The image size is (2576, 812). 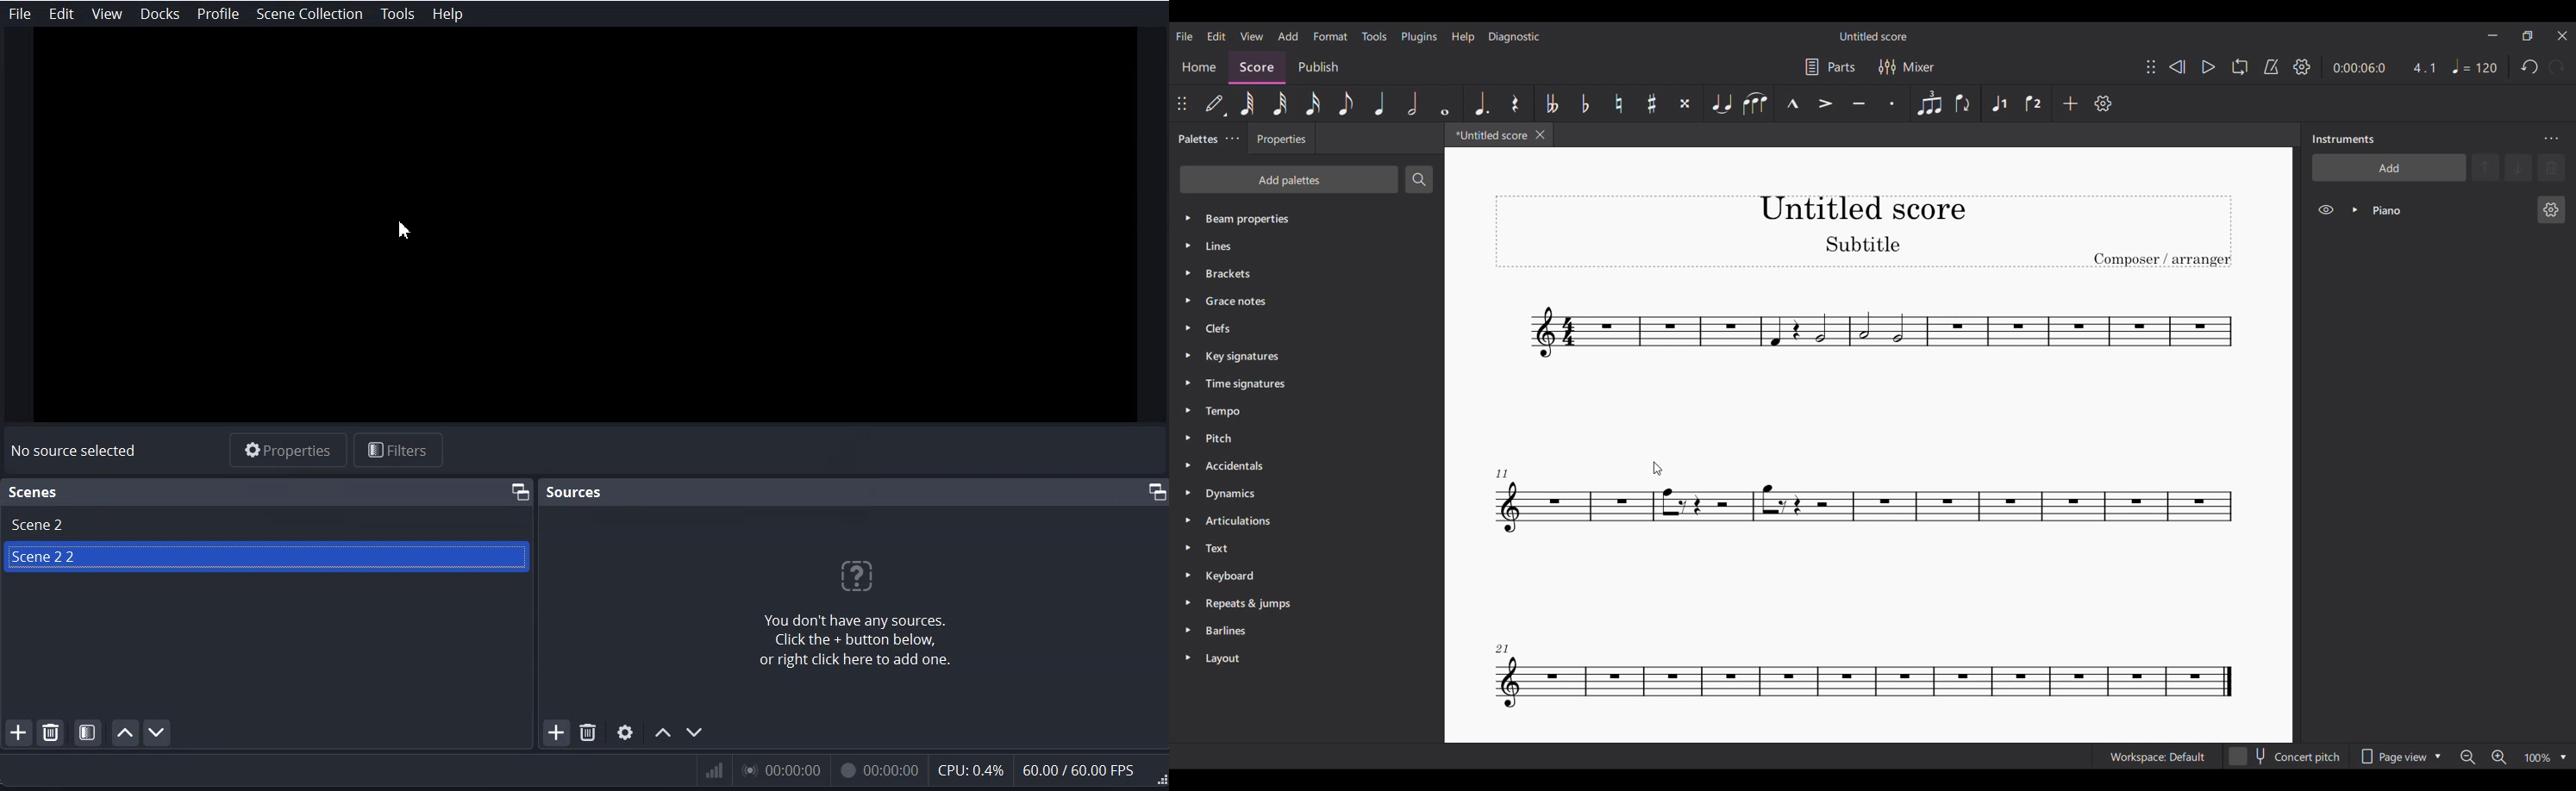 What do you see at coordinates (1515, 103) in the screenshot?
I see `Rest` at bounding box center [1515, 103].